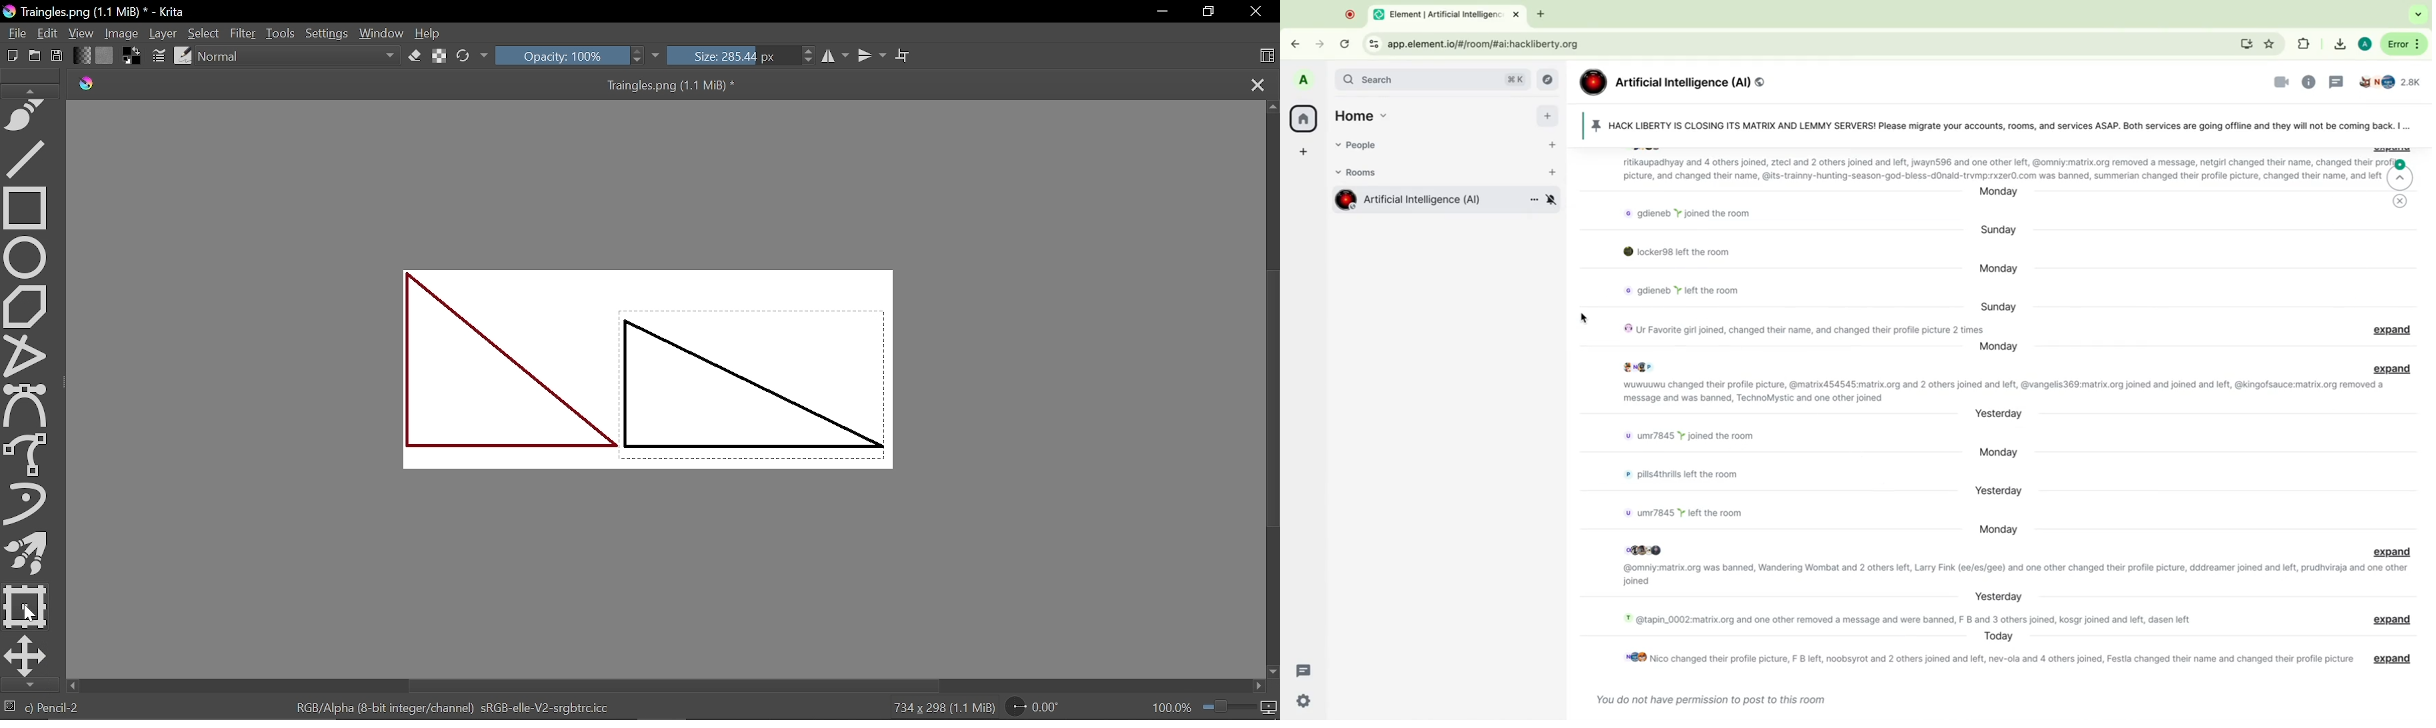  I want to click on Save, so click(56, 57).